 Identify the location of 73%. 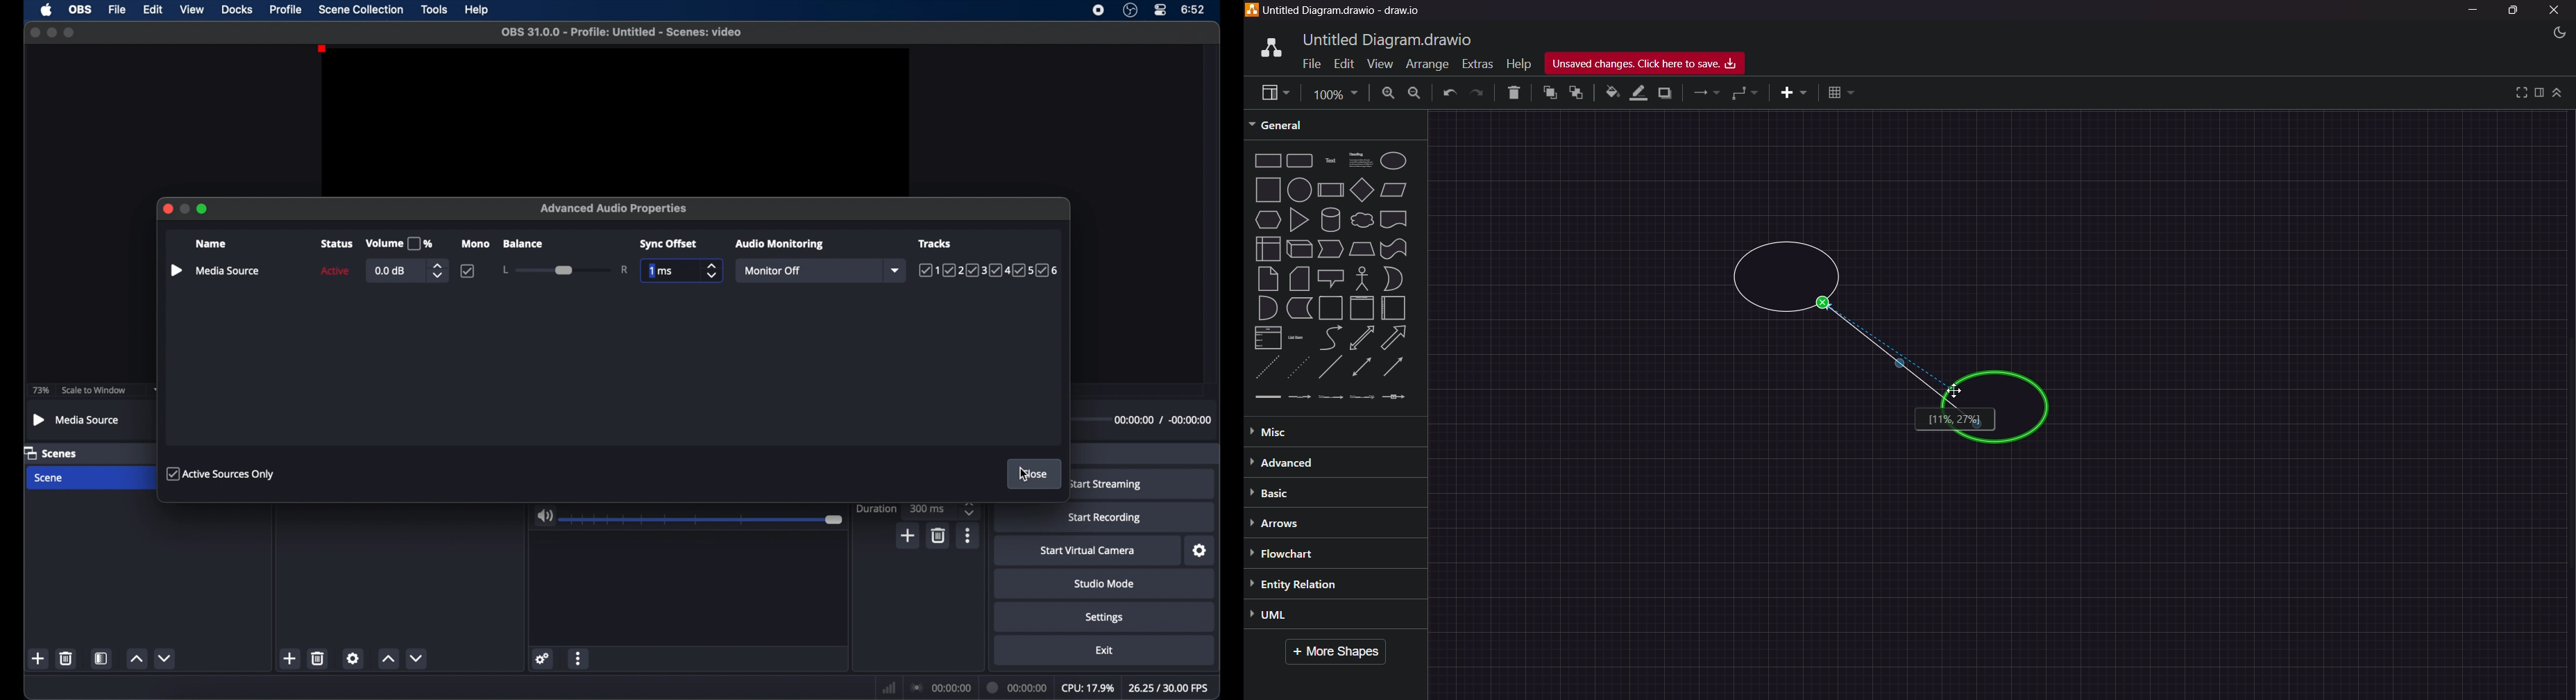
(41, 390).